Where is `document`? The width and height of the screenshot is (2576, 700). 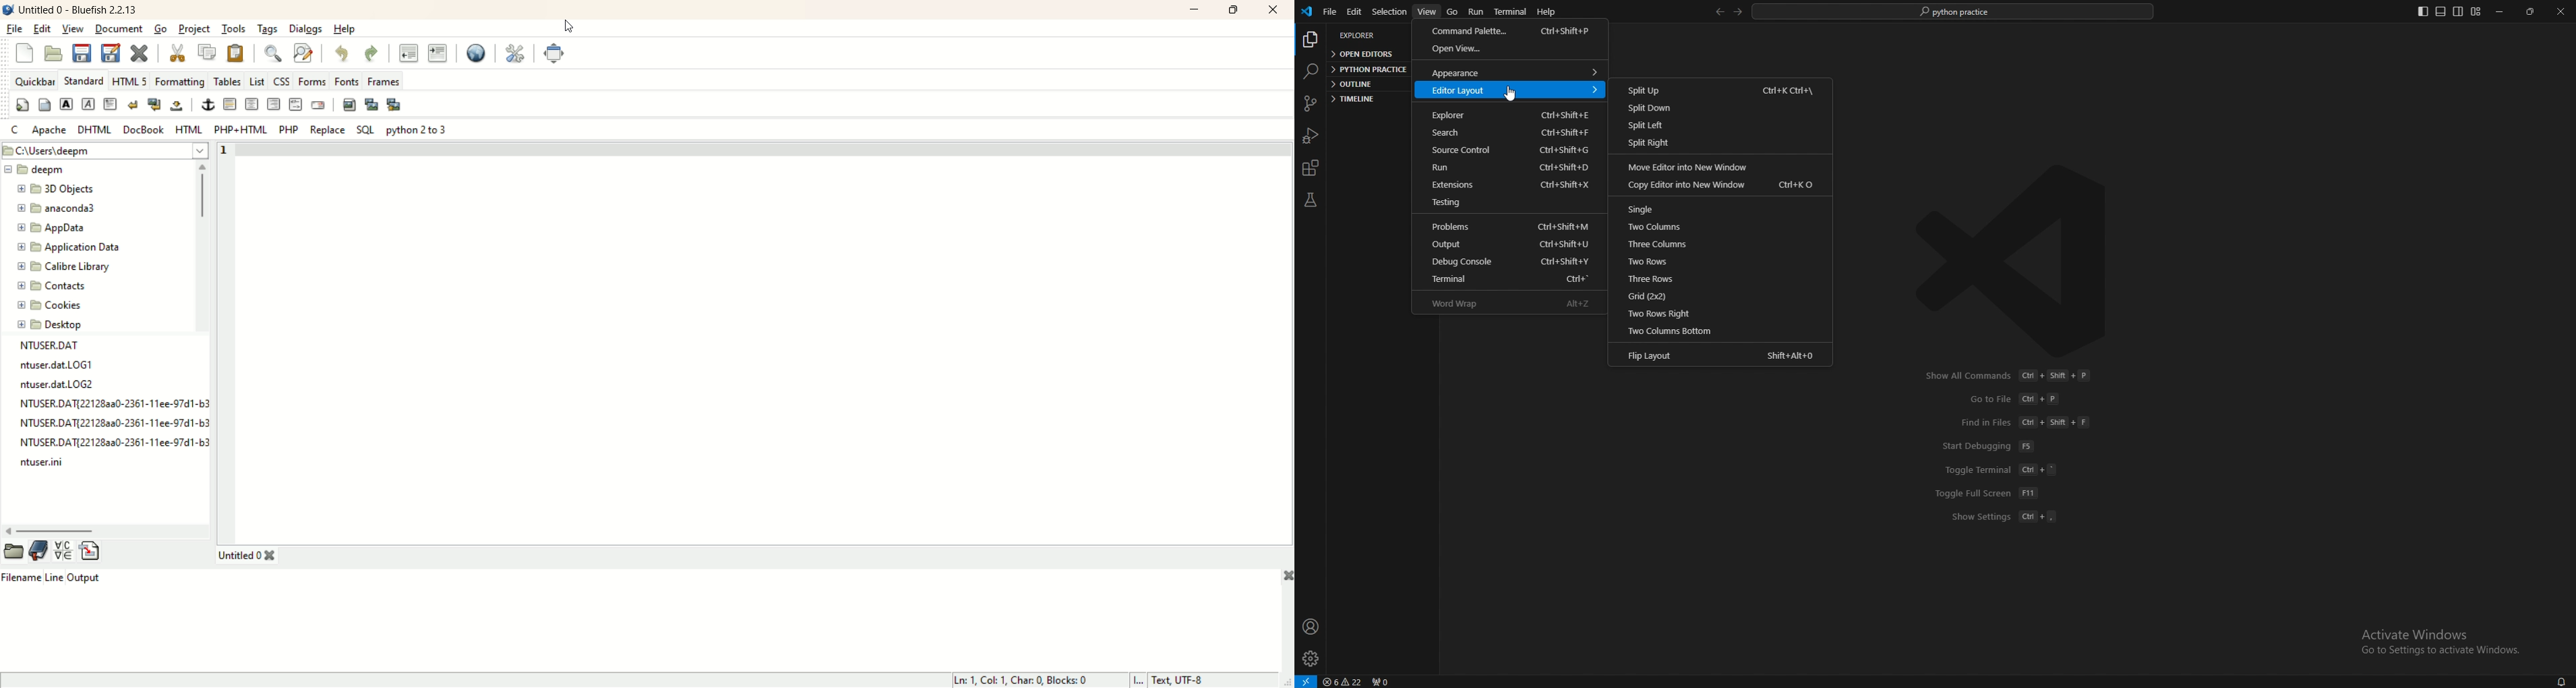 document is located at coordinates (120, 30).